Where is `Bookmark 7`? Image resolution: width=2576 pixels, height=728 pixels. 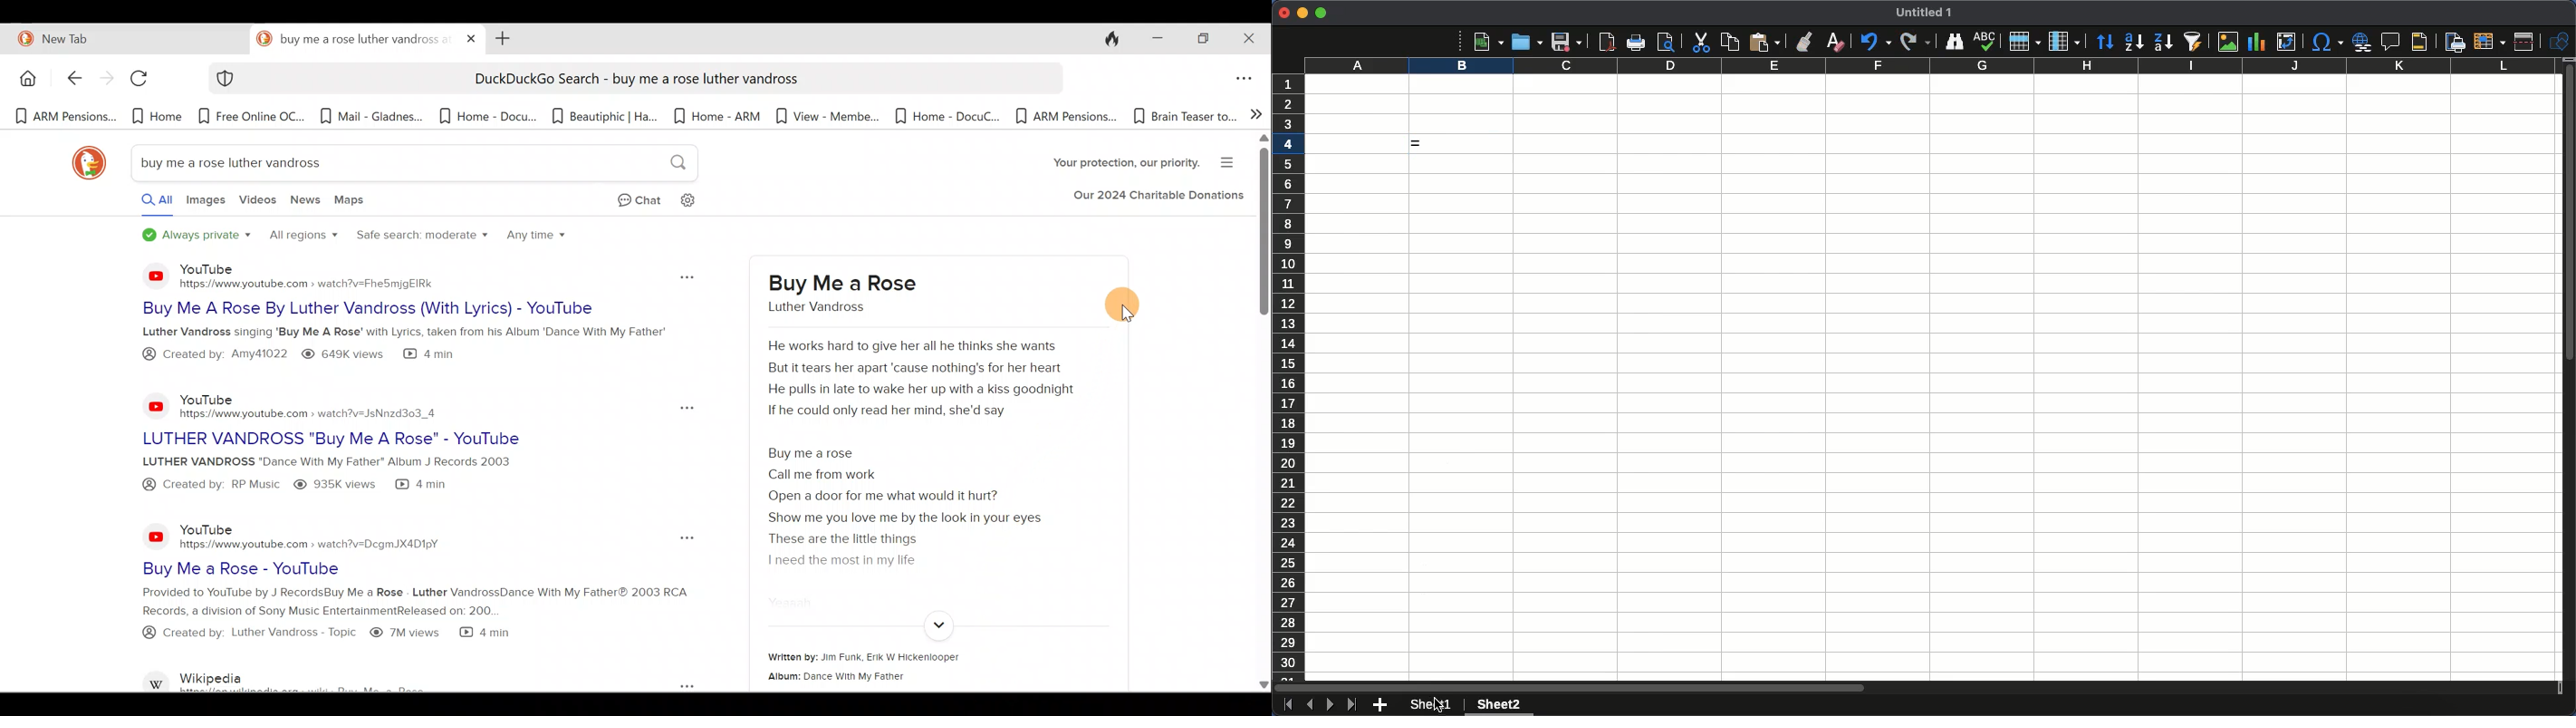 Bookmark 7 is located at coordinates (719, 117).